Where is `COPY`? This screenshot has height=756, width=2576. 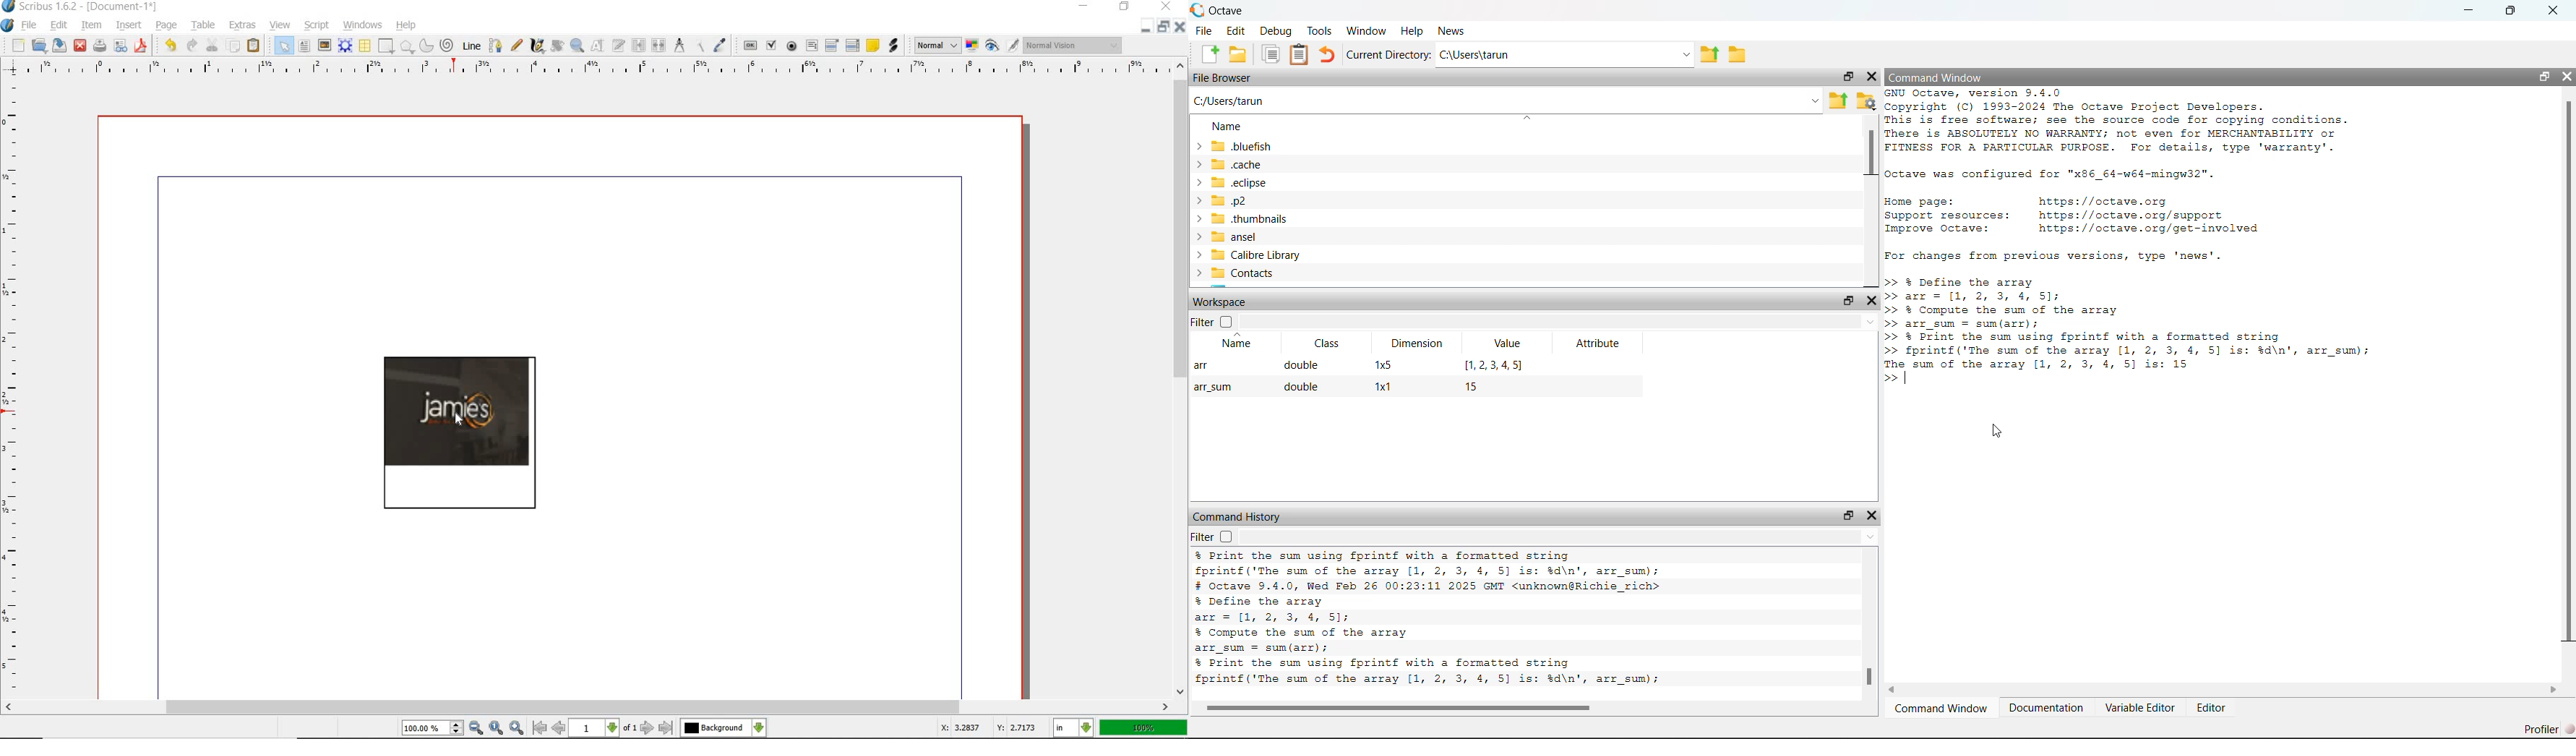 COPY is located at coordinates (233, 48).